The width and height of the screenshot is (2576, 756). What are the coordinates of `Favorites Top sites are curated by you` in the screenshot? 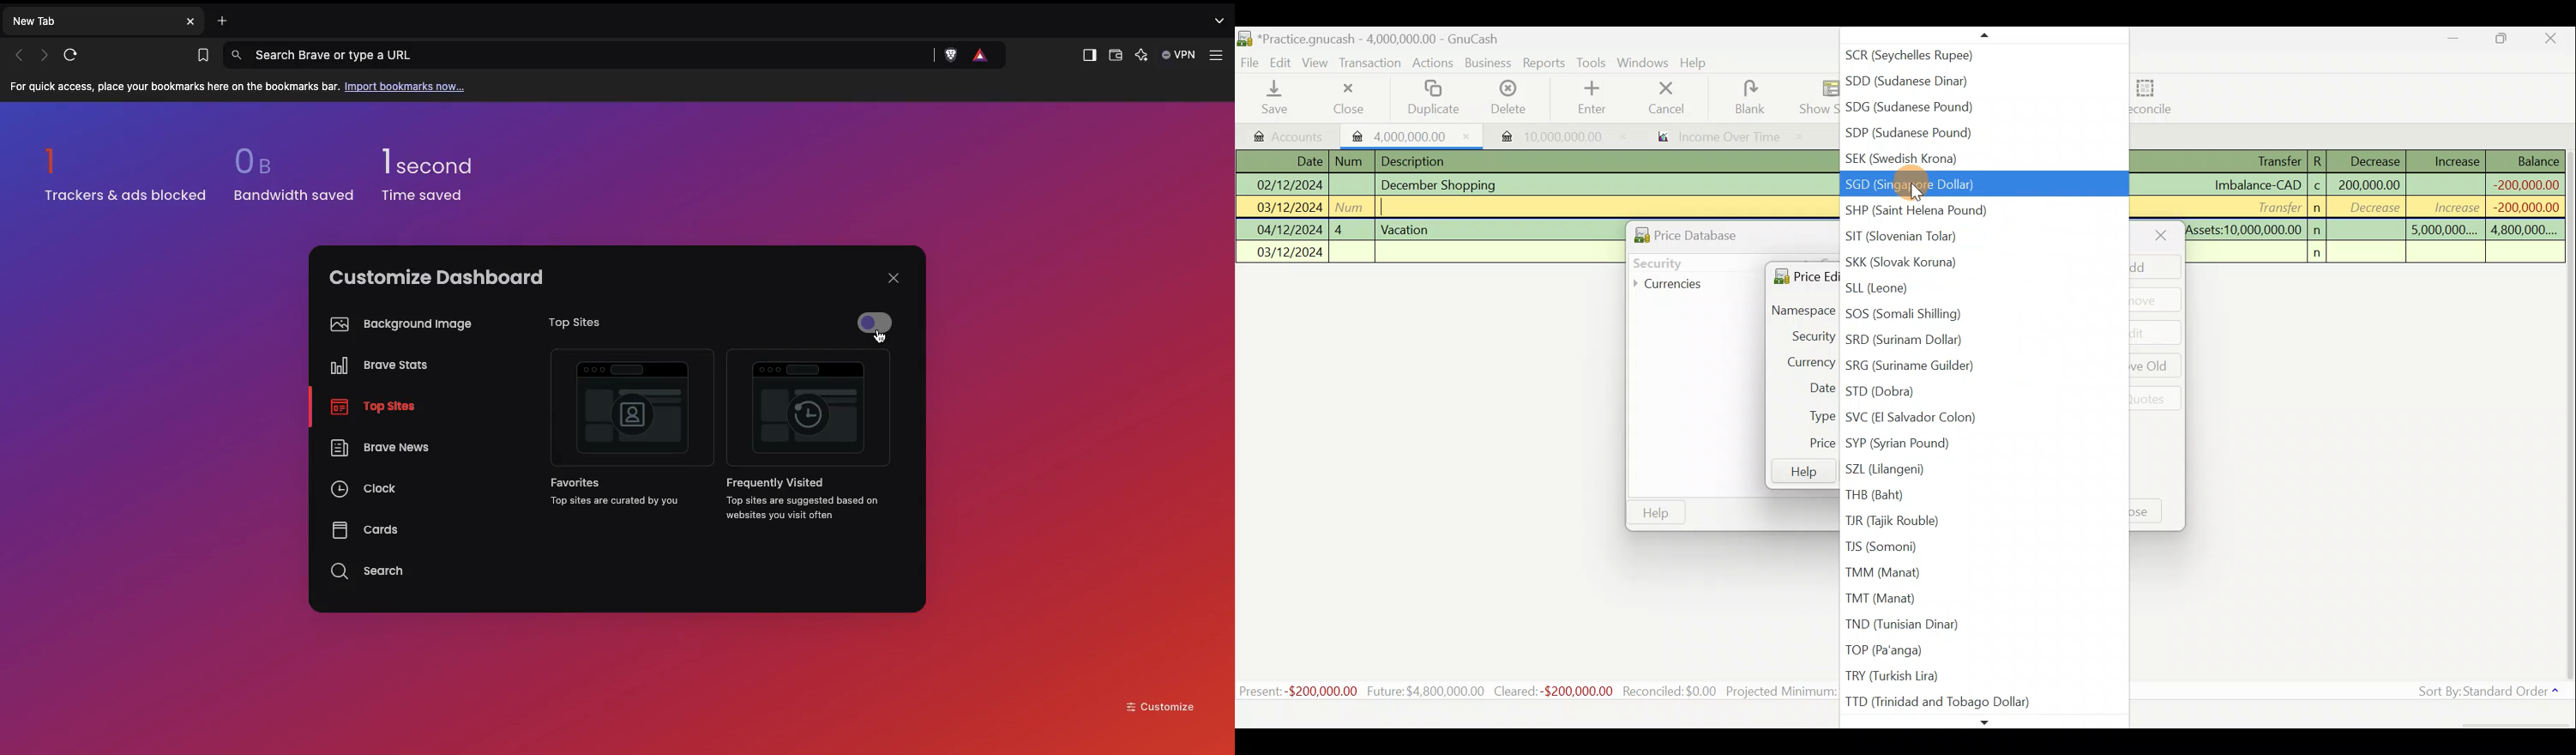 It's located at (626, 493).